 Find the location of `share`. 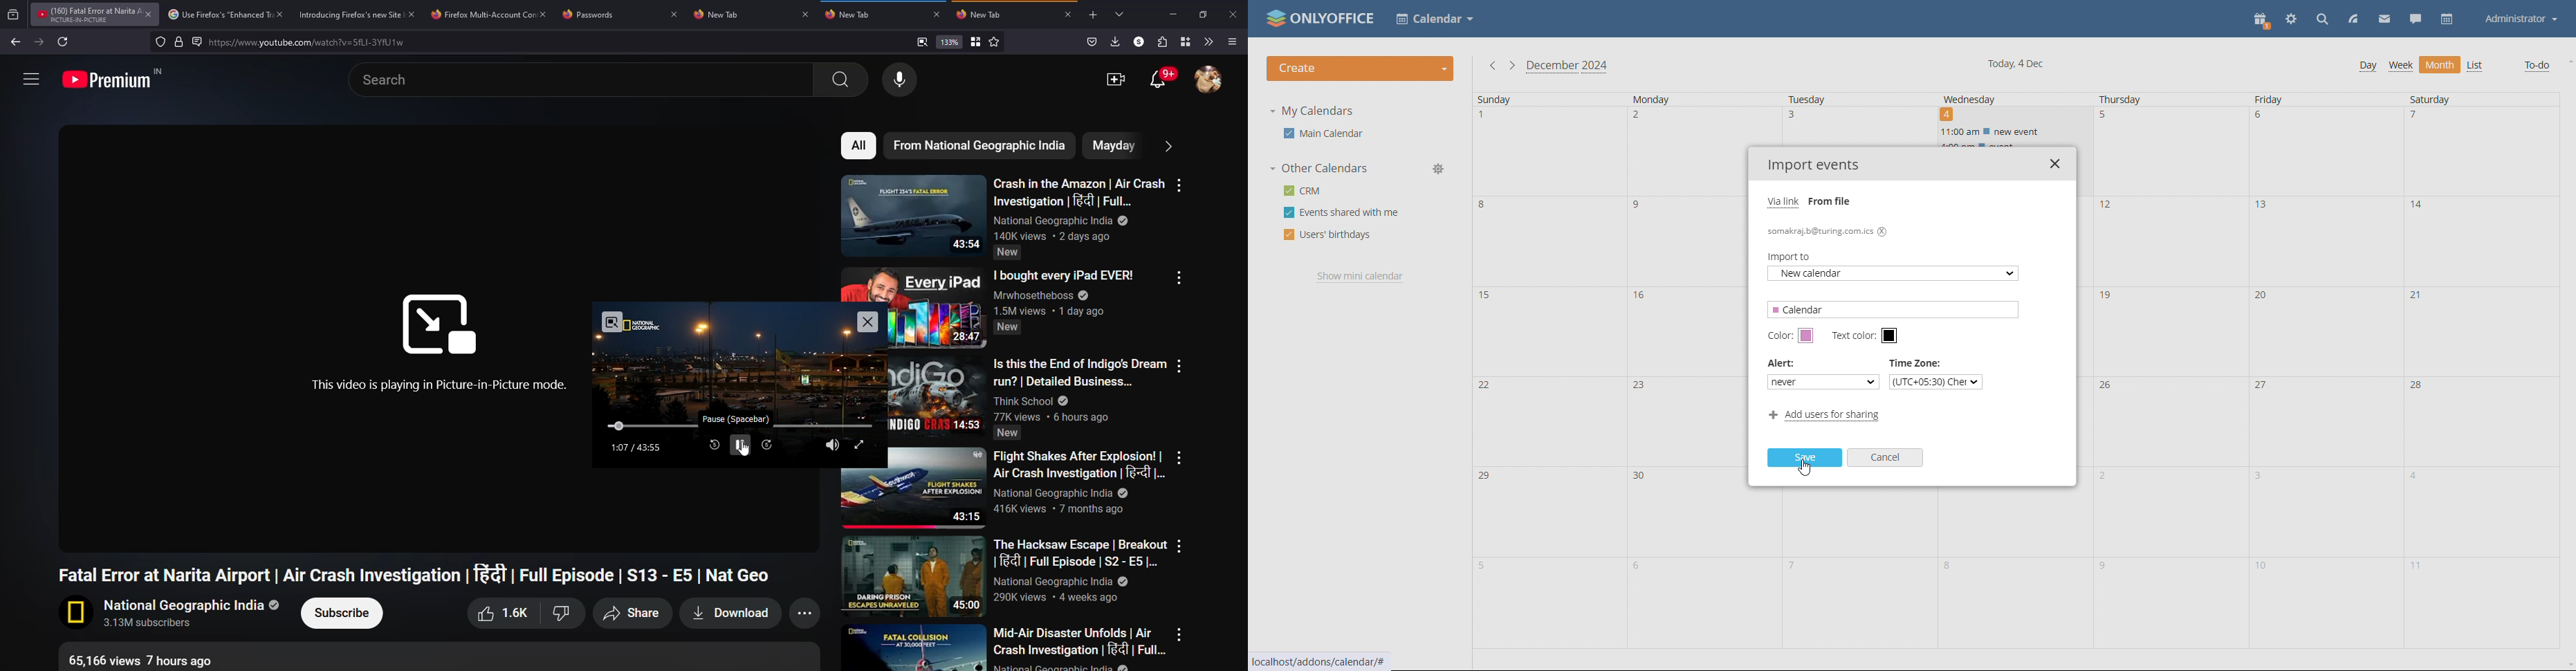

share is located at coordinates (631, 614).